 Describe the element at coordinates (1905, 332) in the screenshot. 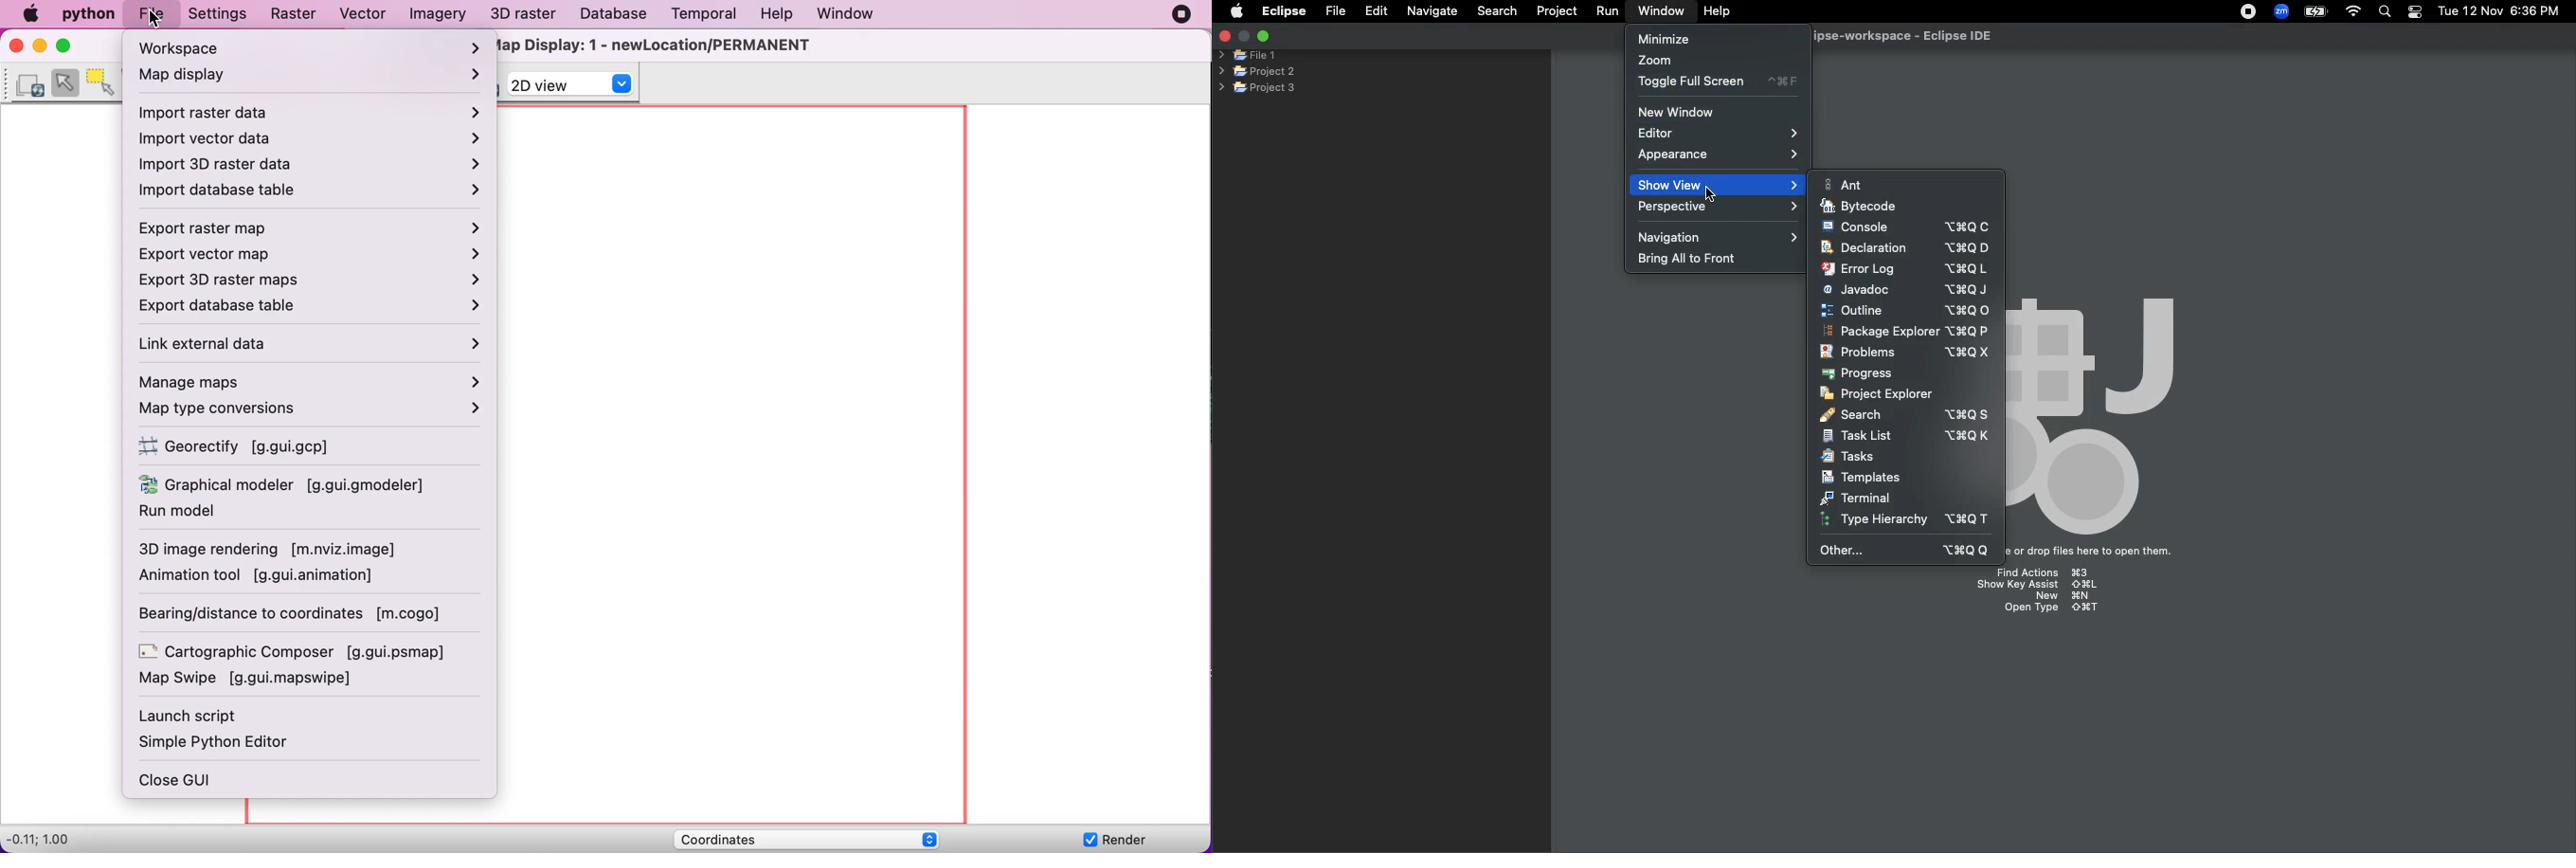

I see `Package explorer` at that location.